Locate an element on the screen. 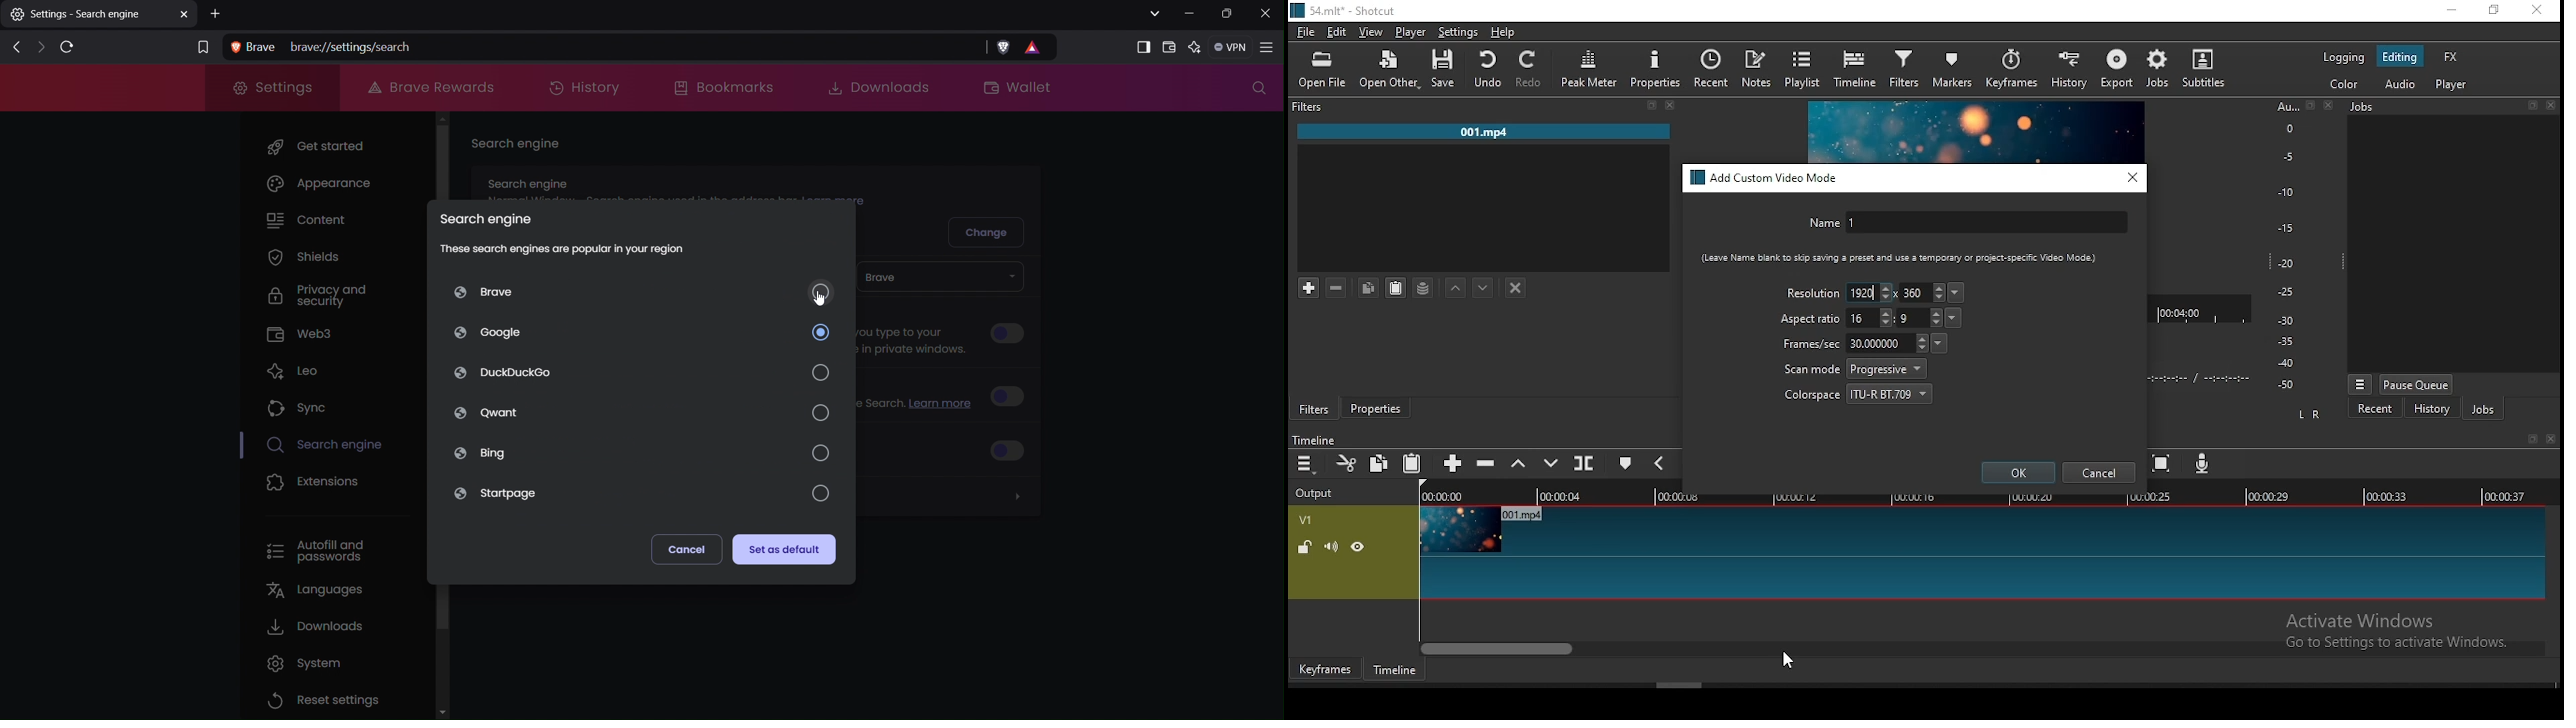 Image resolution: width=2576 pixels, height=728 pixels. previous marker is located at coordinates (1658, 462).